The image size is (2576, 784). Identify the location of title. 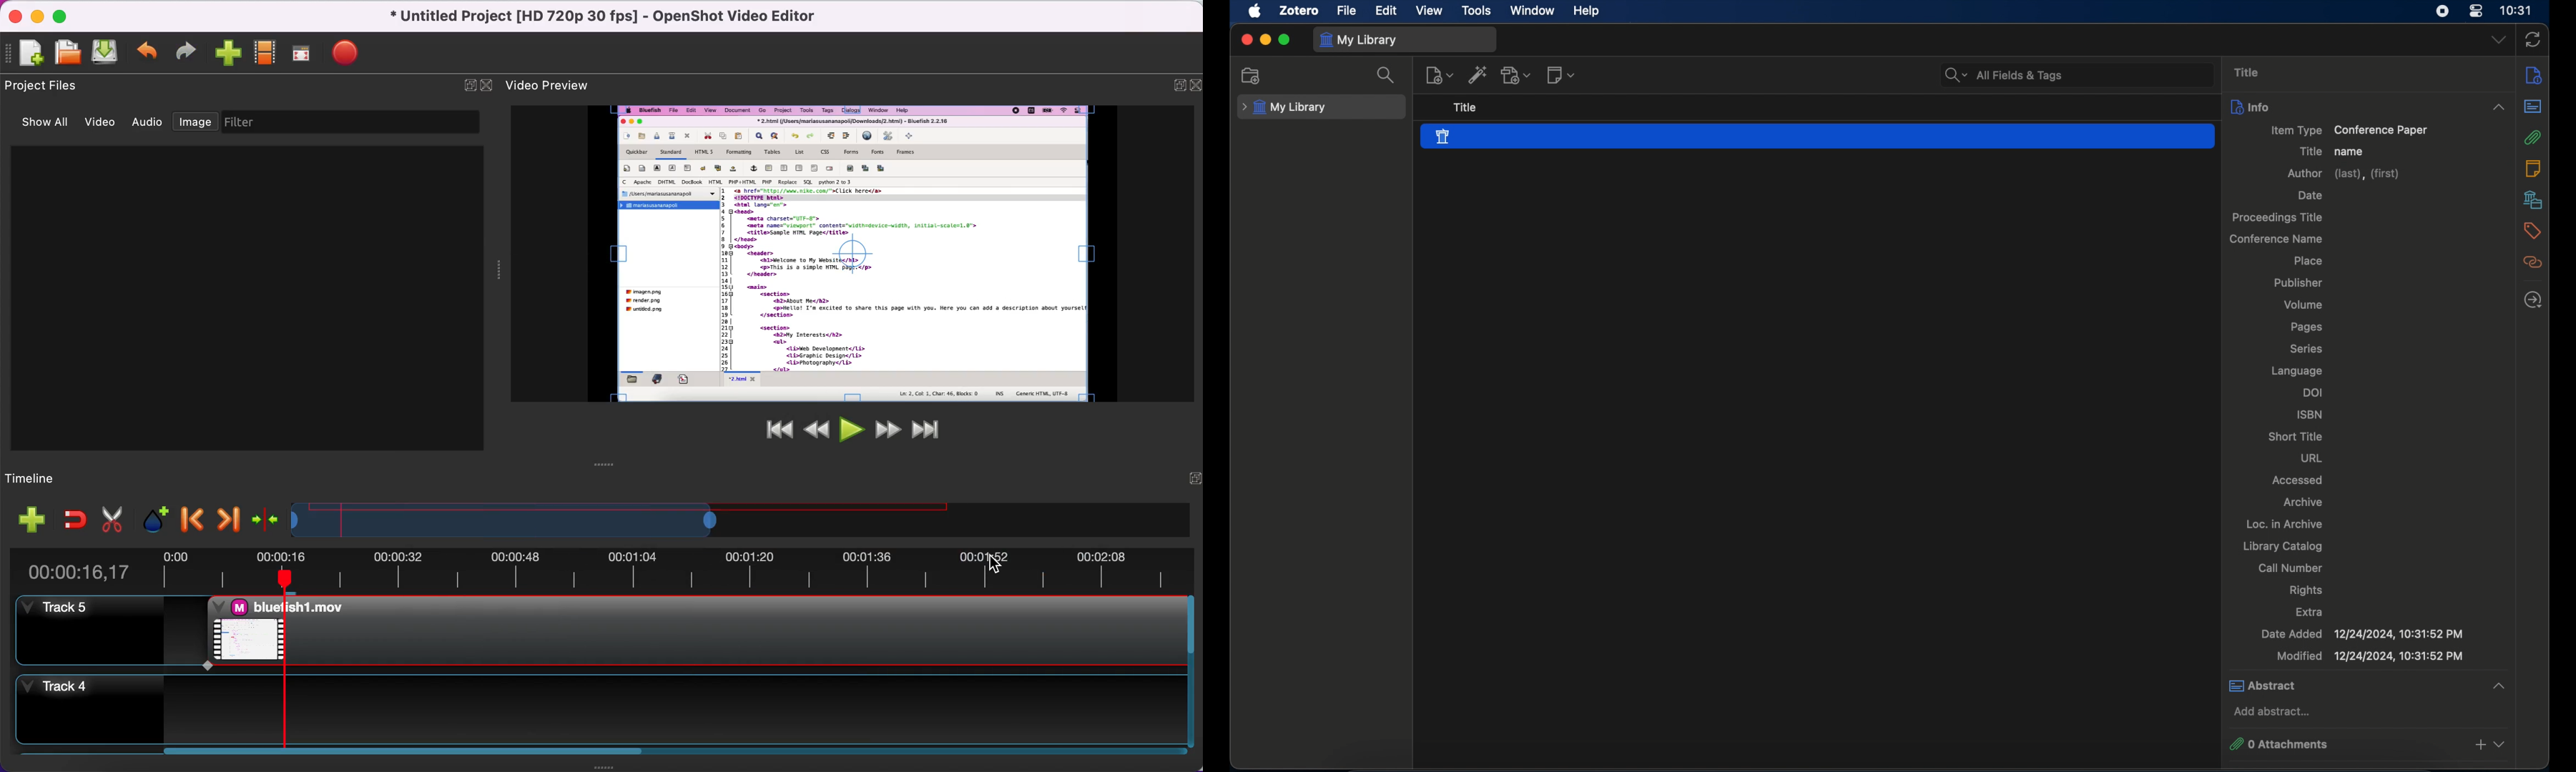
(2309, 151).